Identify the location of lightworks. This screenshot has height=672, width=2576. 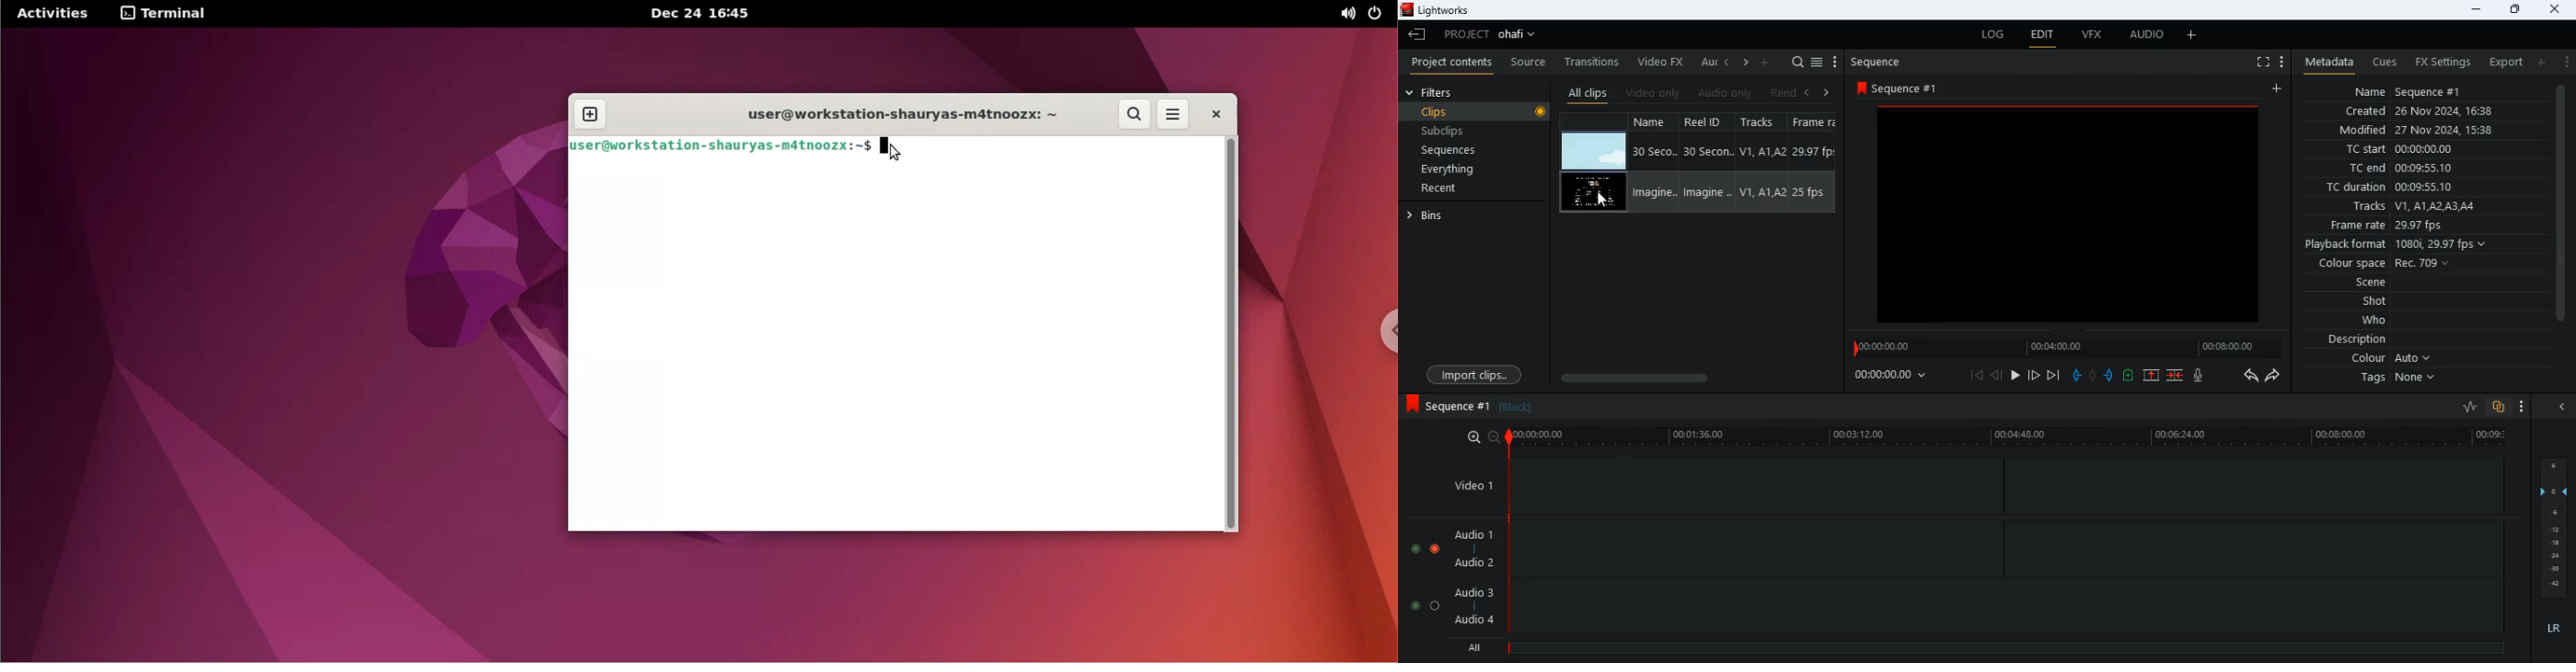
(1446, 9).